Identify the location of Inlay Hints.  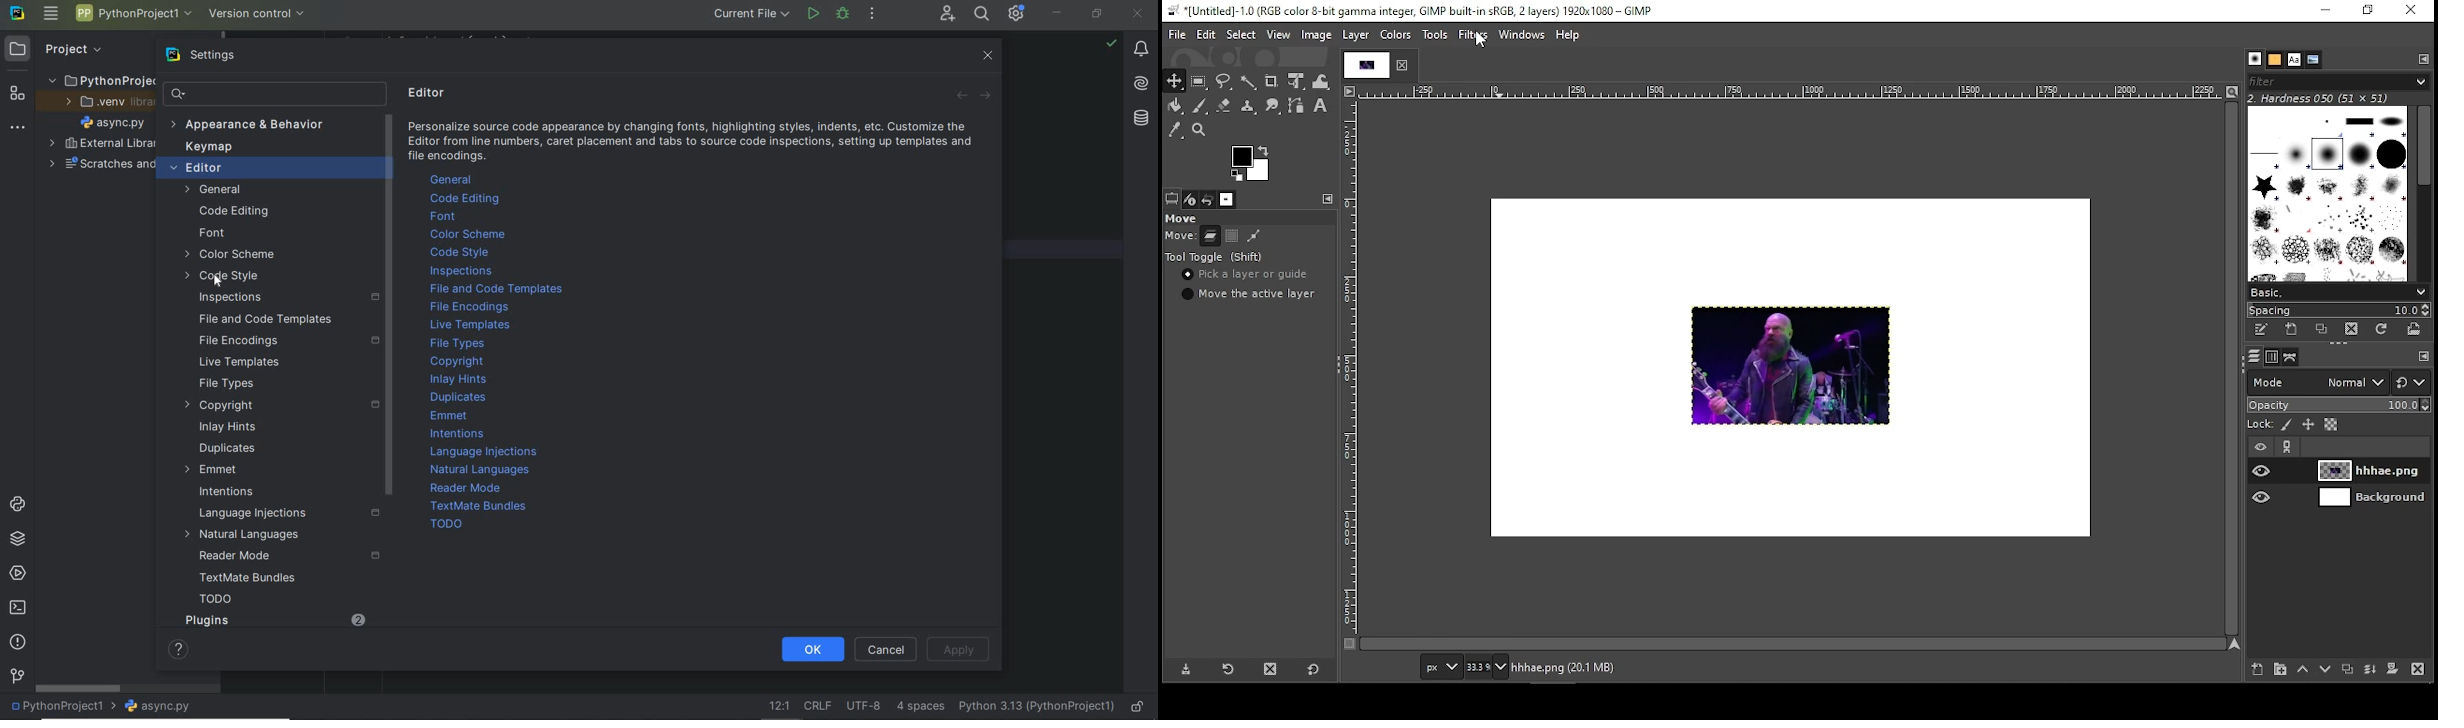
(459, 379).